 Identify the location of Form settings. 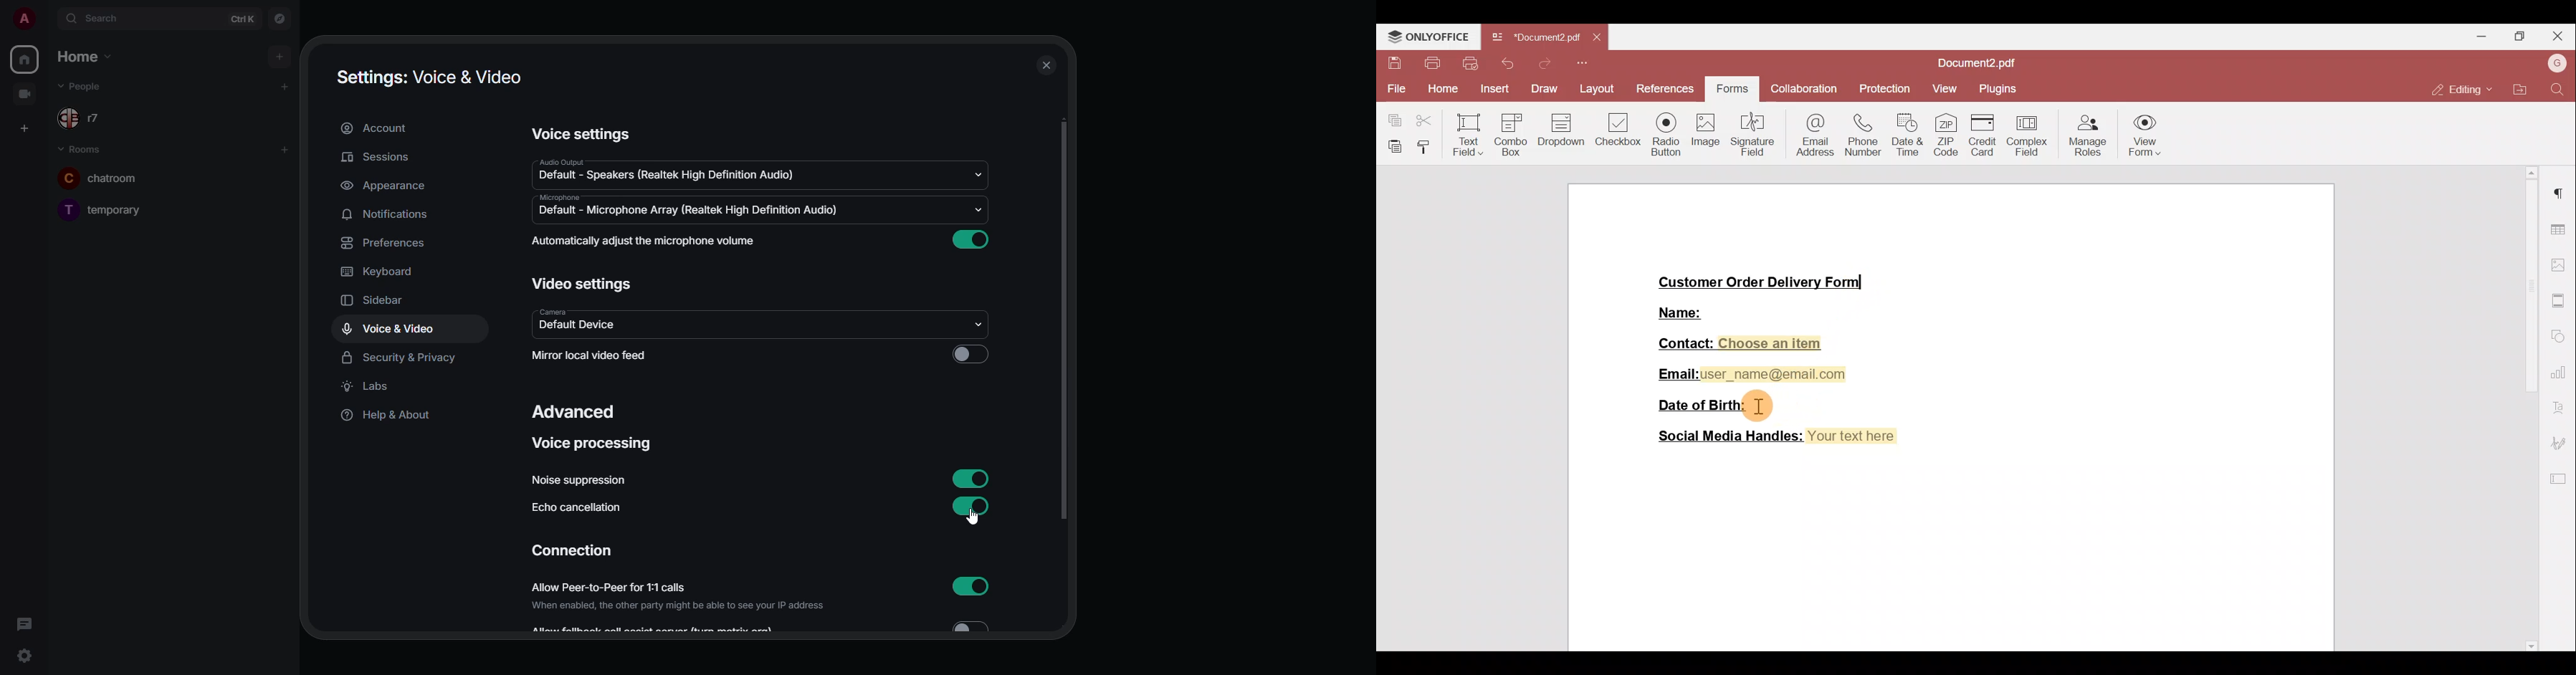
(2561, 481).